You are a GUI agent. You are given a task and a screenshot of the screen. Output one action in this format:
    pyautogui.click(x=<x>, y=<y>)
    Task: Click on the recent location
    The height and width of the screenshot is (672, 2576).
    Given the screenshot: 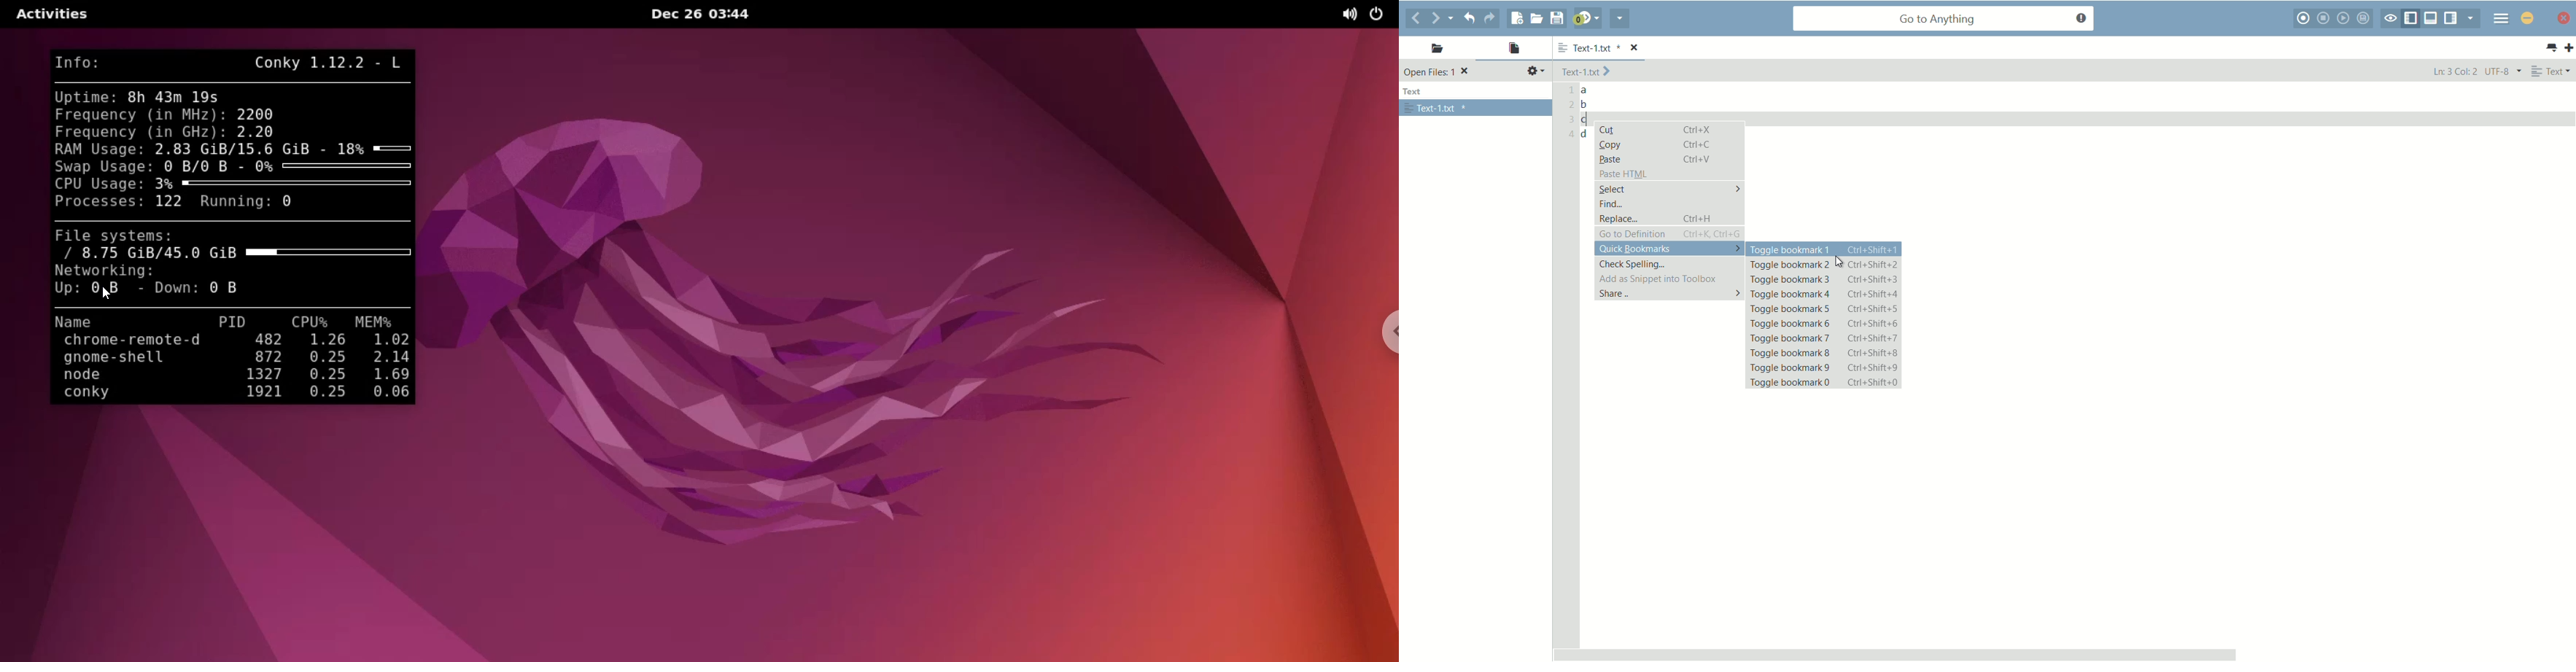 What is the action you would take?
    pyautogui.click(x=1455, y=16)
    